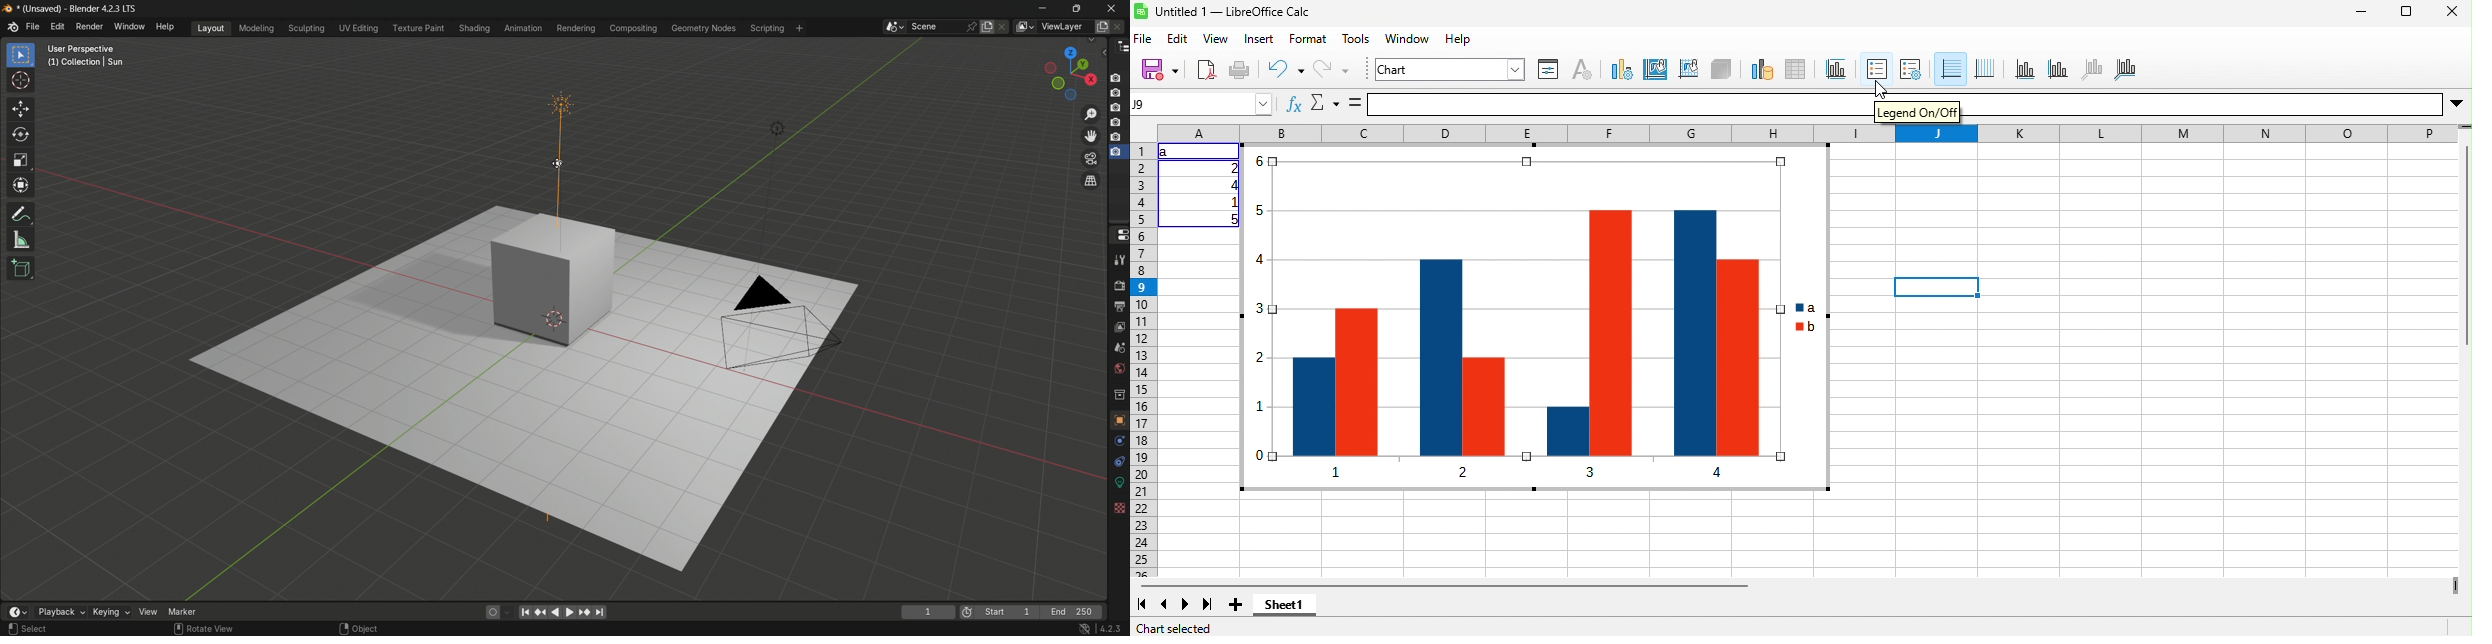 The height and width of the screenshot is (644, 2492). I want to click on move, so click(22, 110).